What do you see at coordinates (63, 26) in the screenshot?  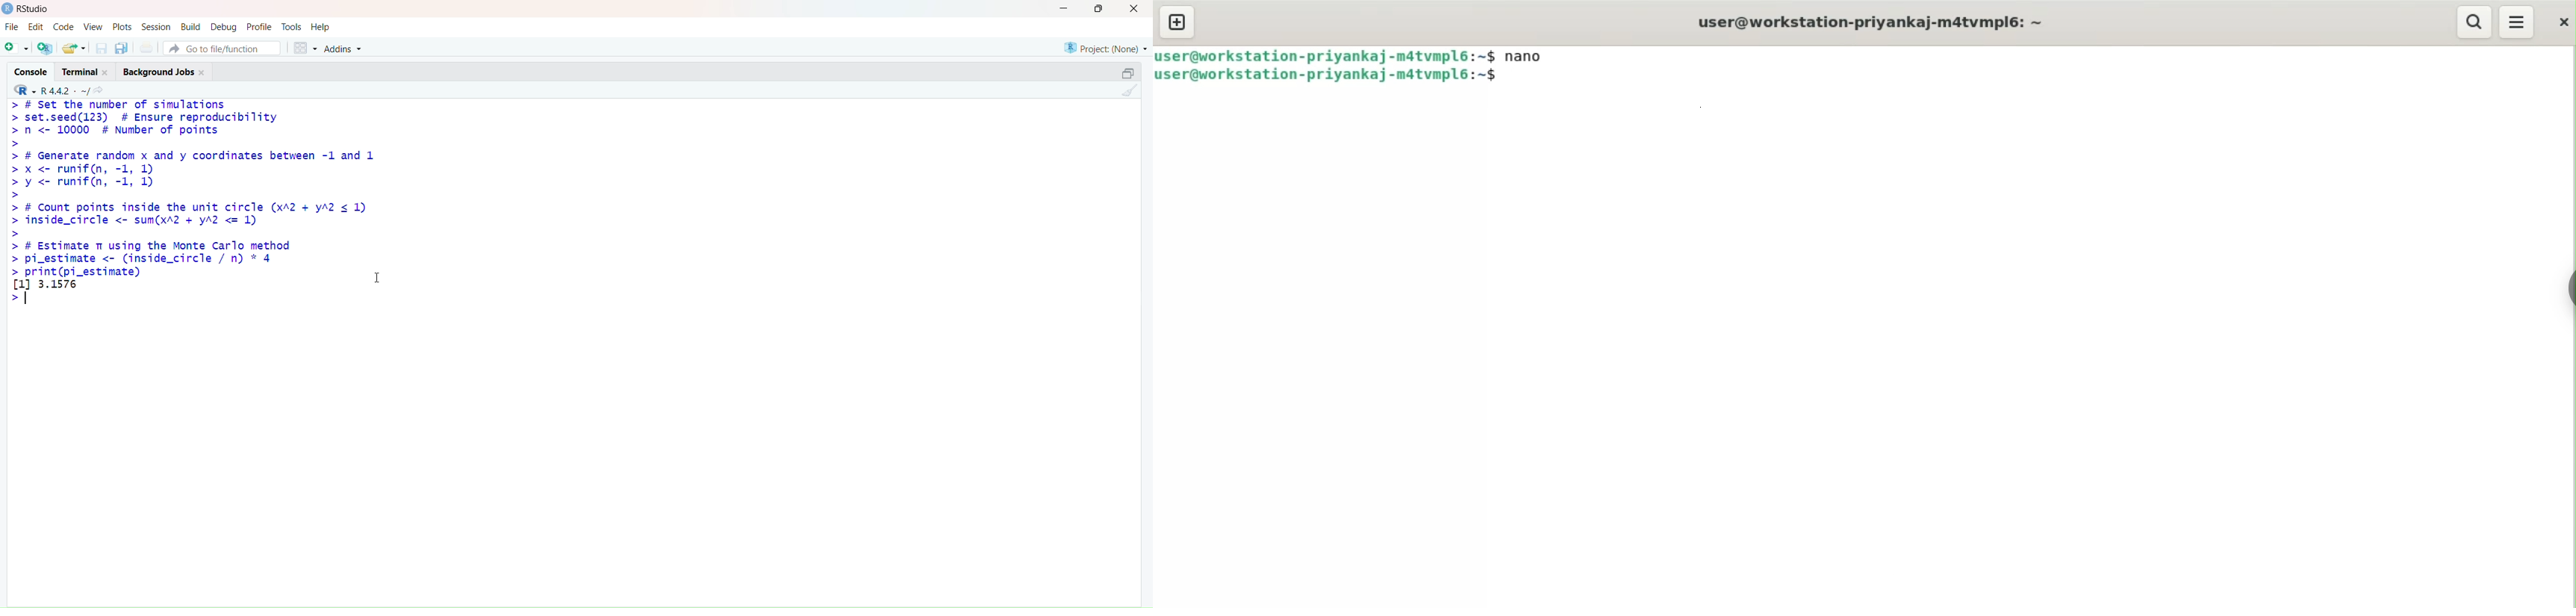 I see `Code` at bounding box center [63, 26].